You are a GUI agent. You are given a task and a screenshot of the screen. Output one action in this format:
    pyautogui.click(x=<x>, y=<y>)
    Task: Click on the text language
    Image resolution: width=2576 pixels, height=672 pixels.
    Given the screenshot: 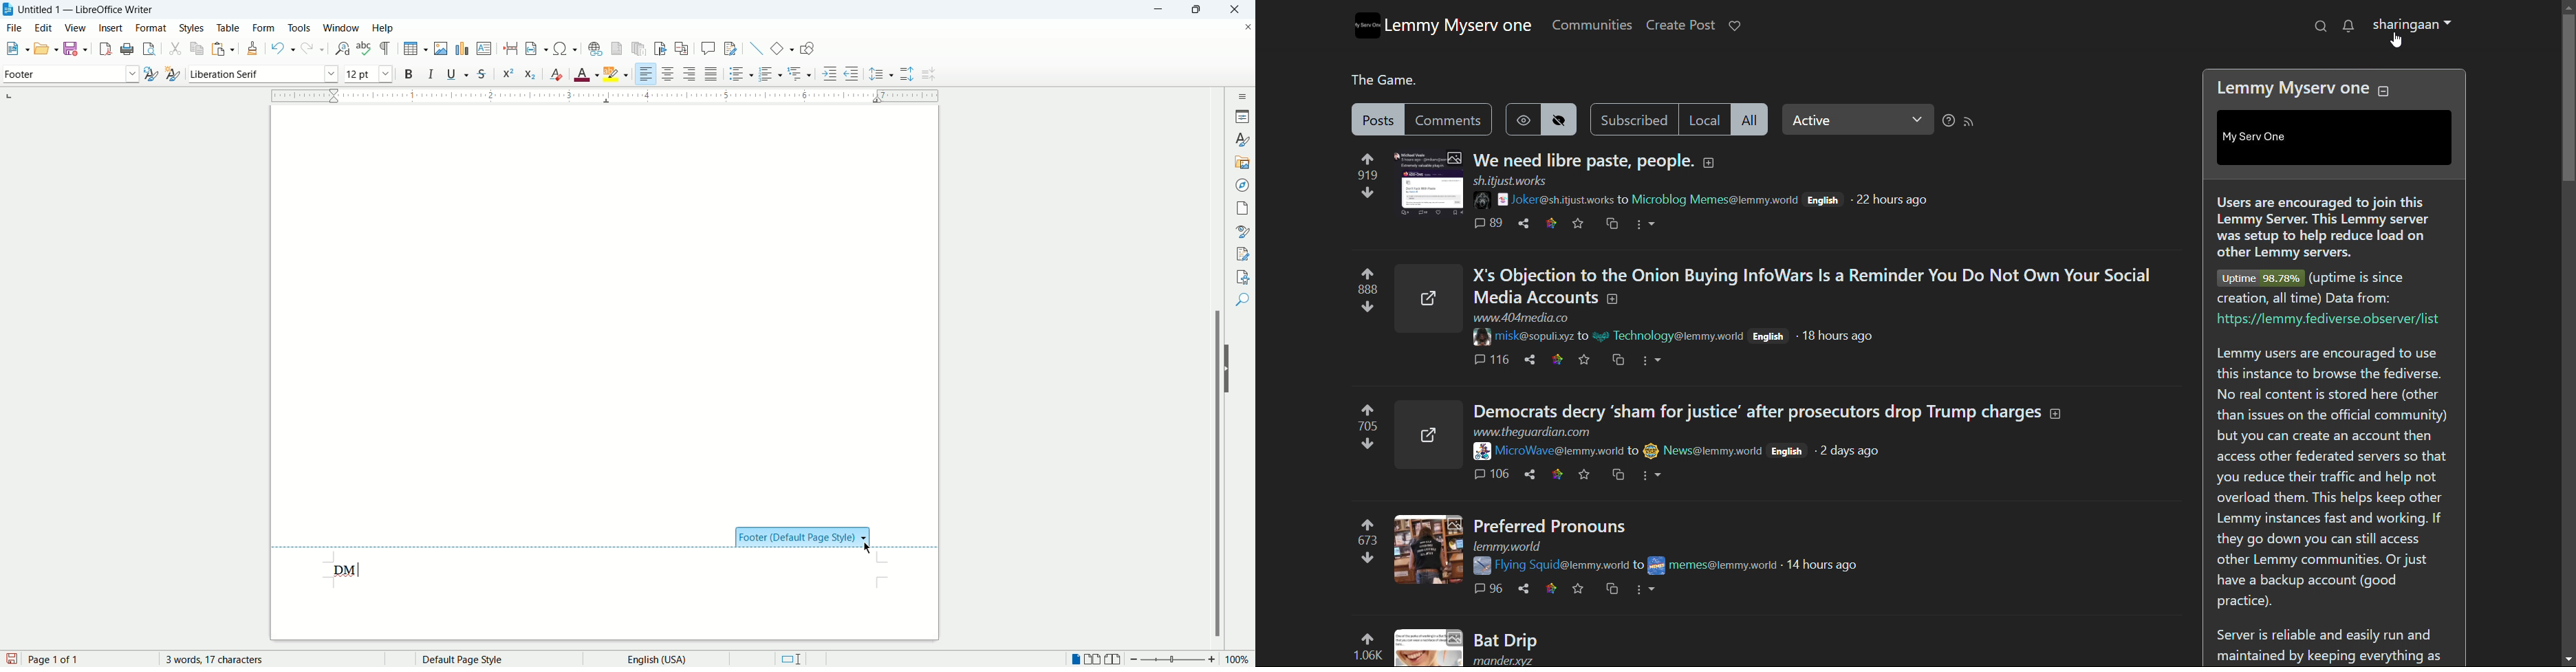 What is the action you would take?
    pyautogui.click(x=653, y=658)
    